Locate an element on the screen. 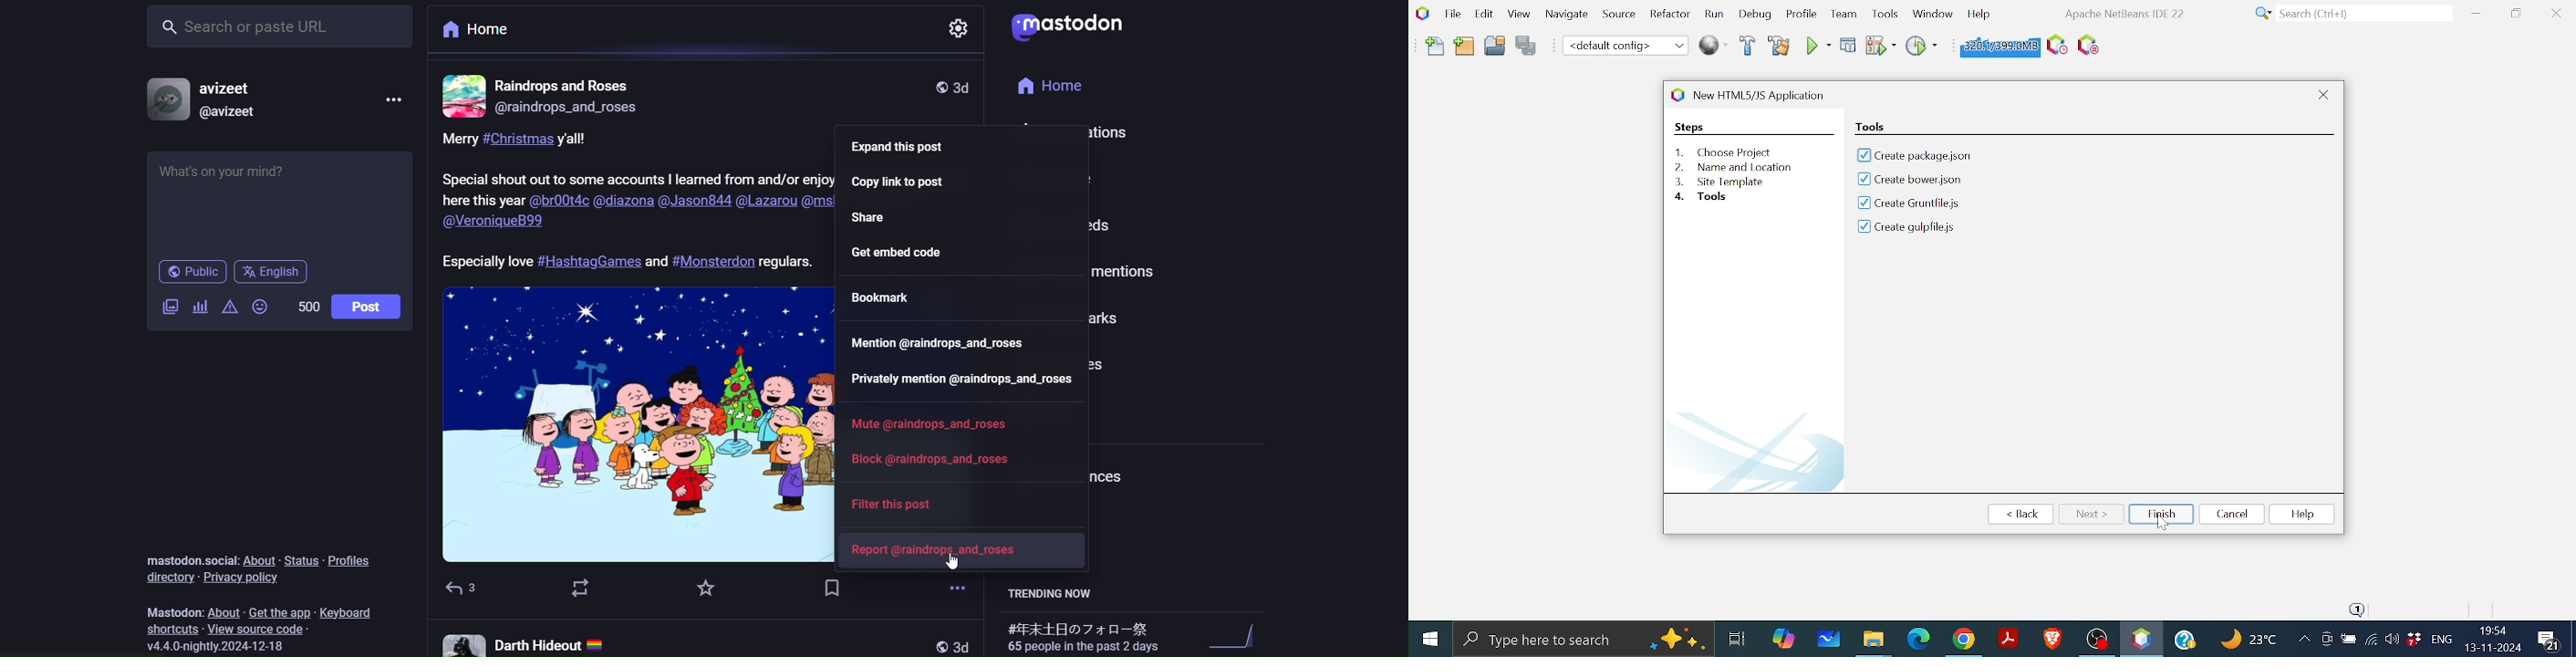  Help is located at coordinates (2303, 516).